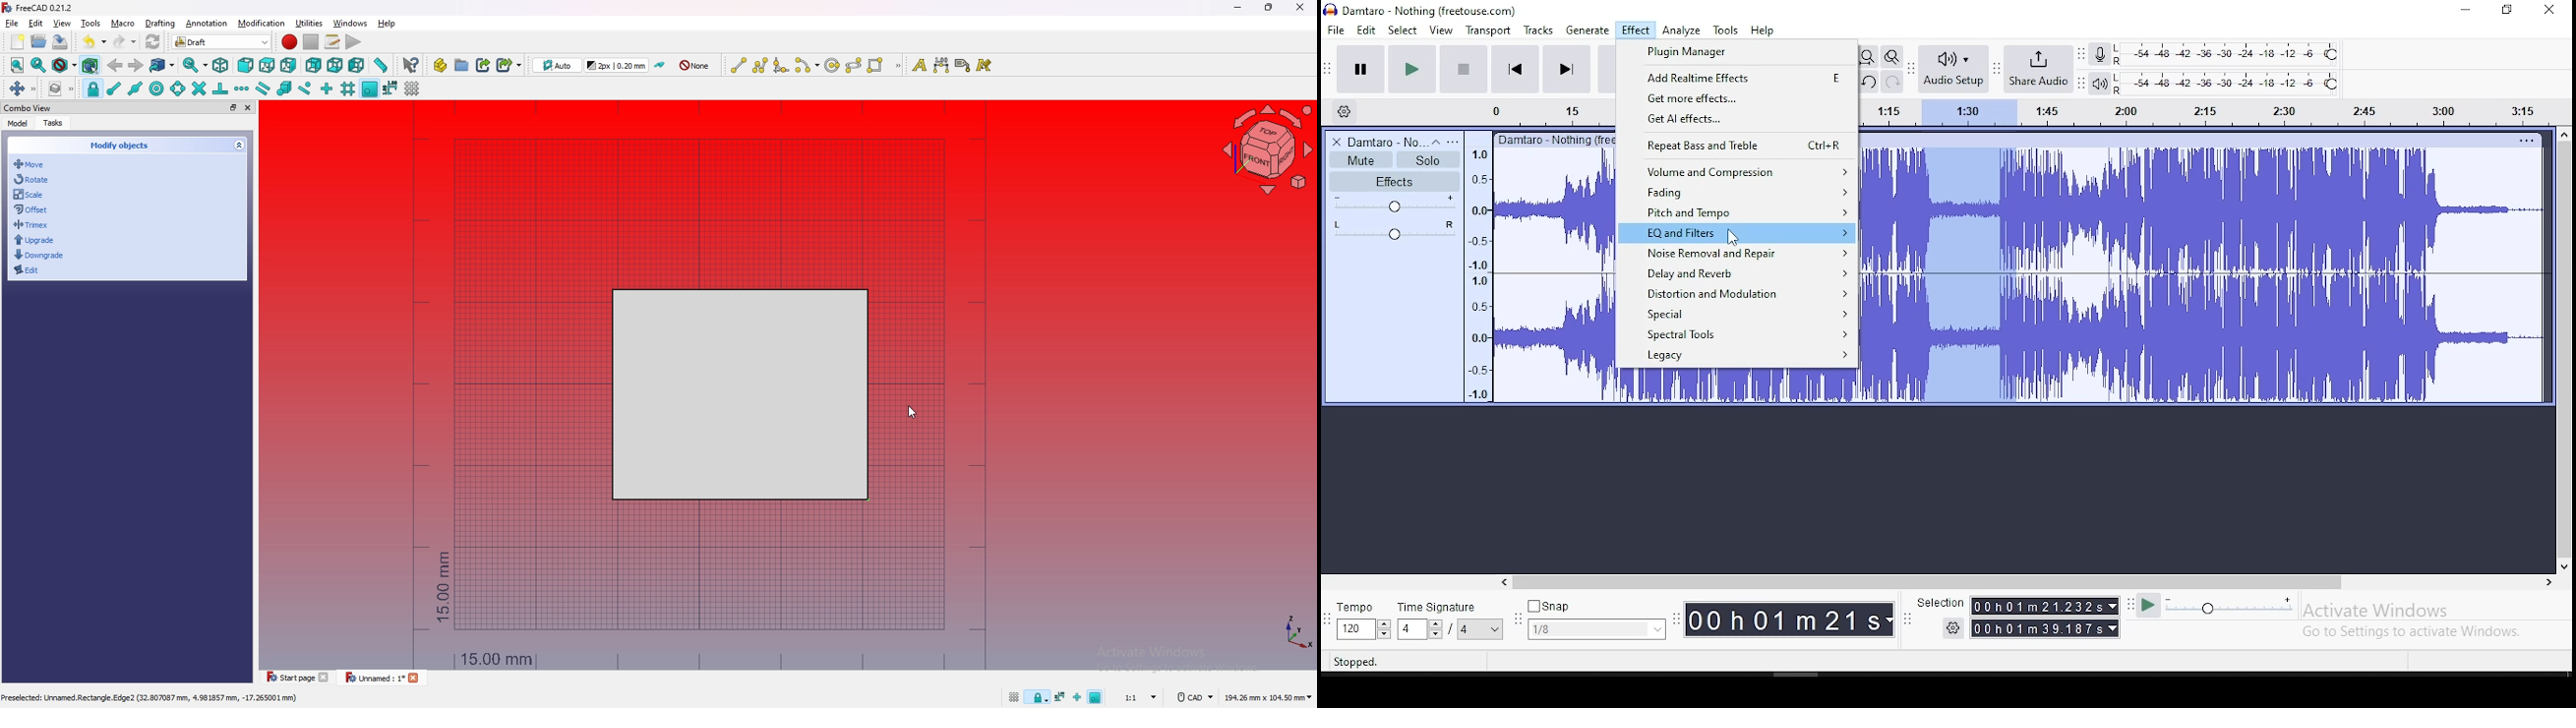  I want to click on move, so click(34, 165).